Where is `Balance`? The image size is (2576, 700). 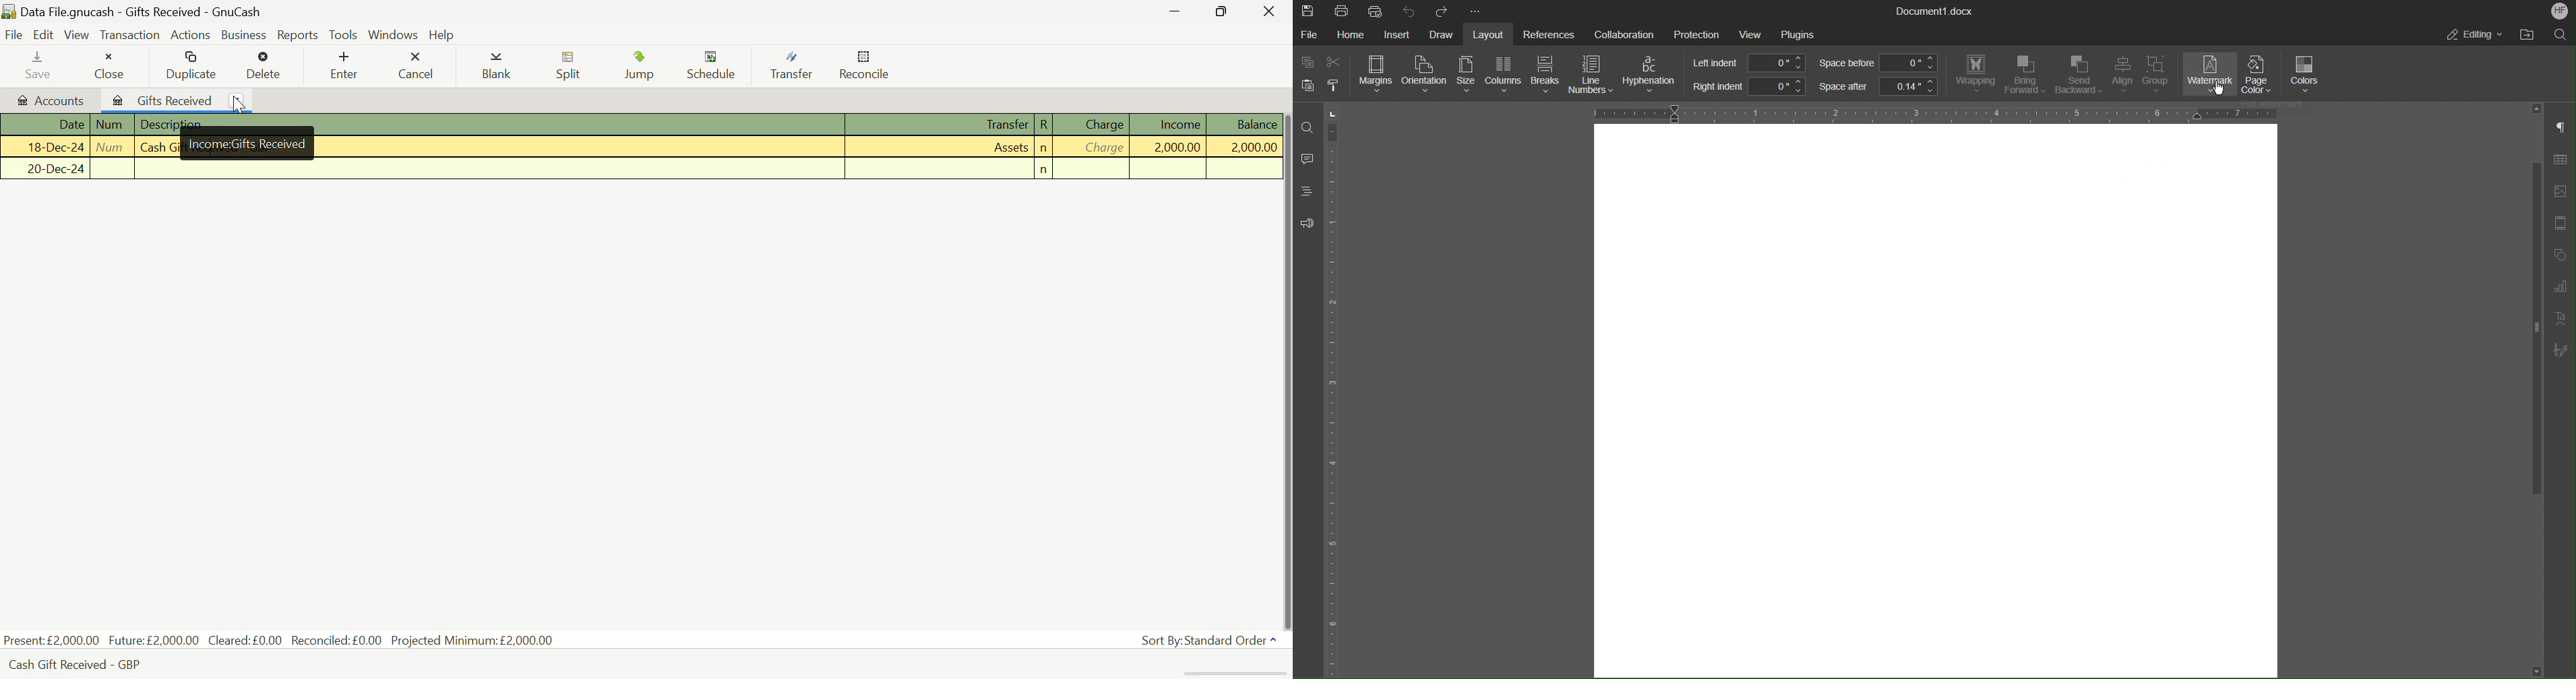
Balance is located at coordinates (1244, 146).